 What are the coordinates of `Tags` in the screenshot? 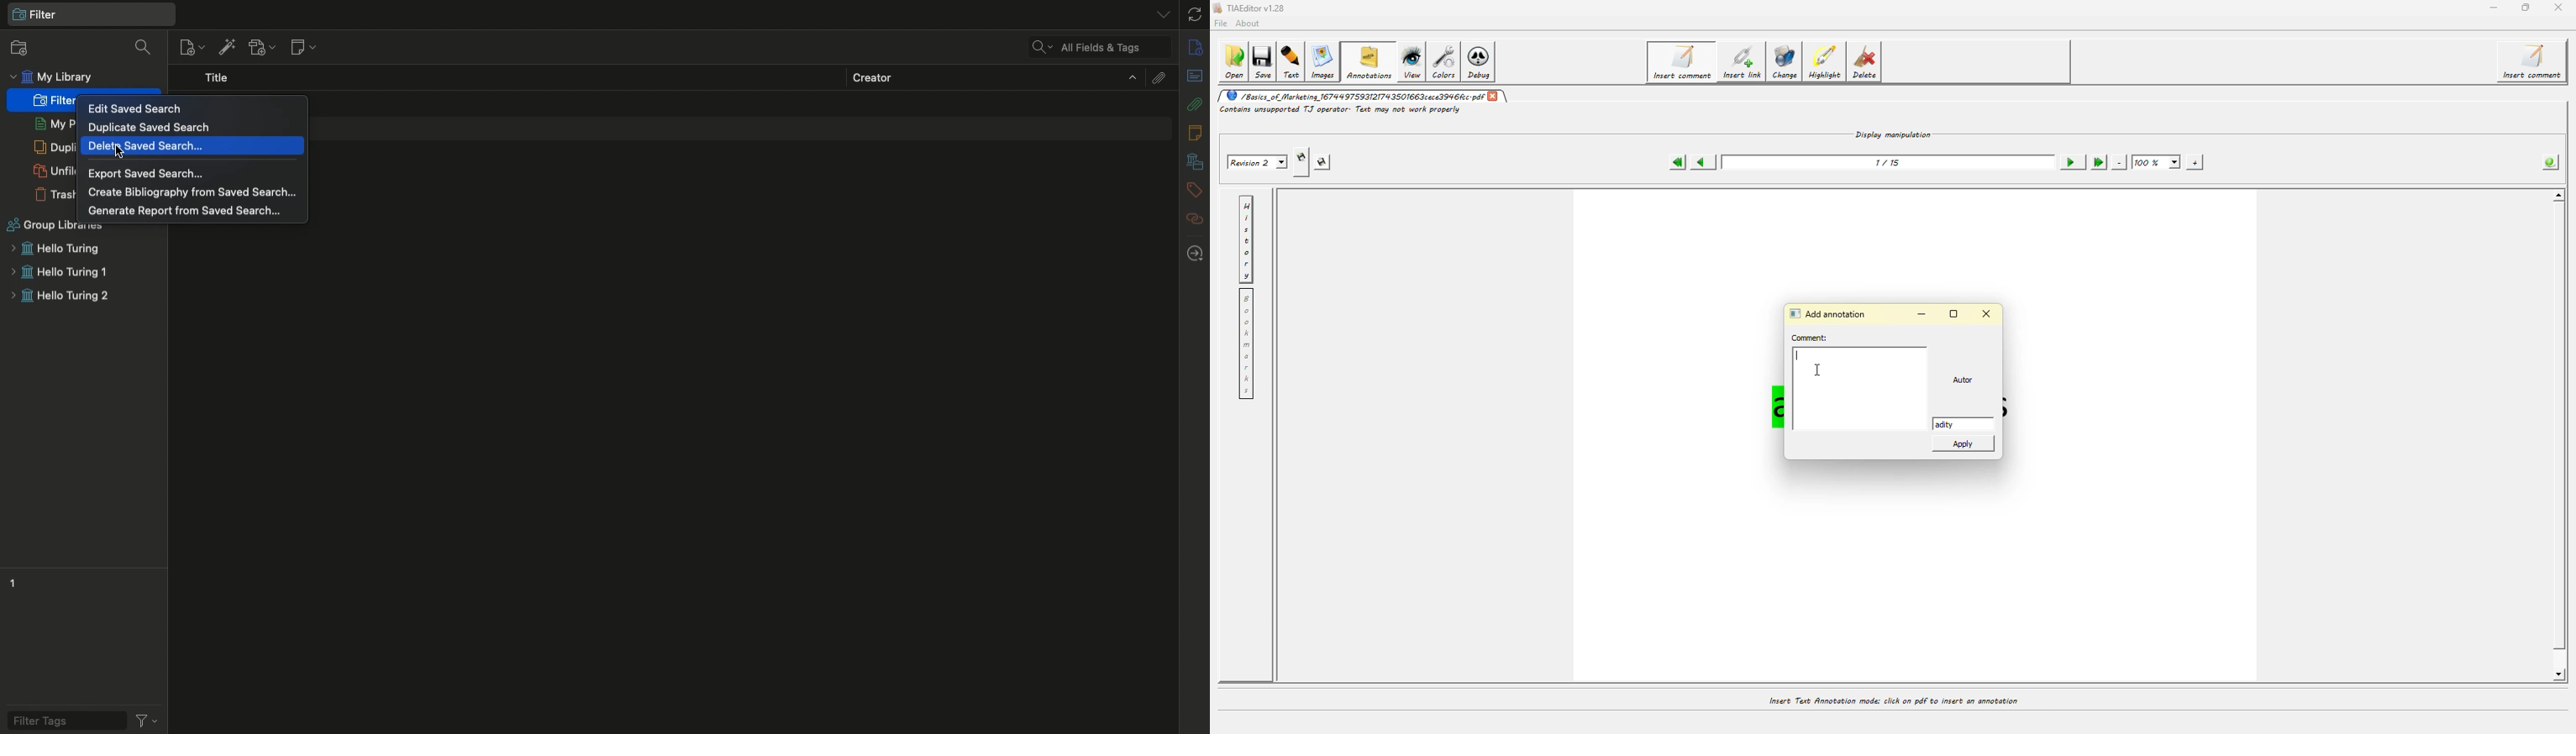 It's located at (1195, 191).